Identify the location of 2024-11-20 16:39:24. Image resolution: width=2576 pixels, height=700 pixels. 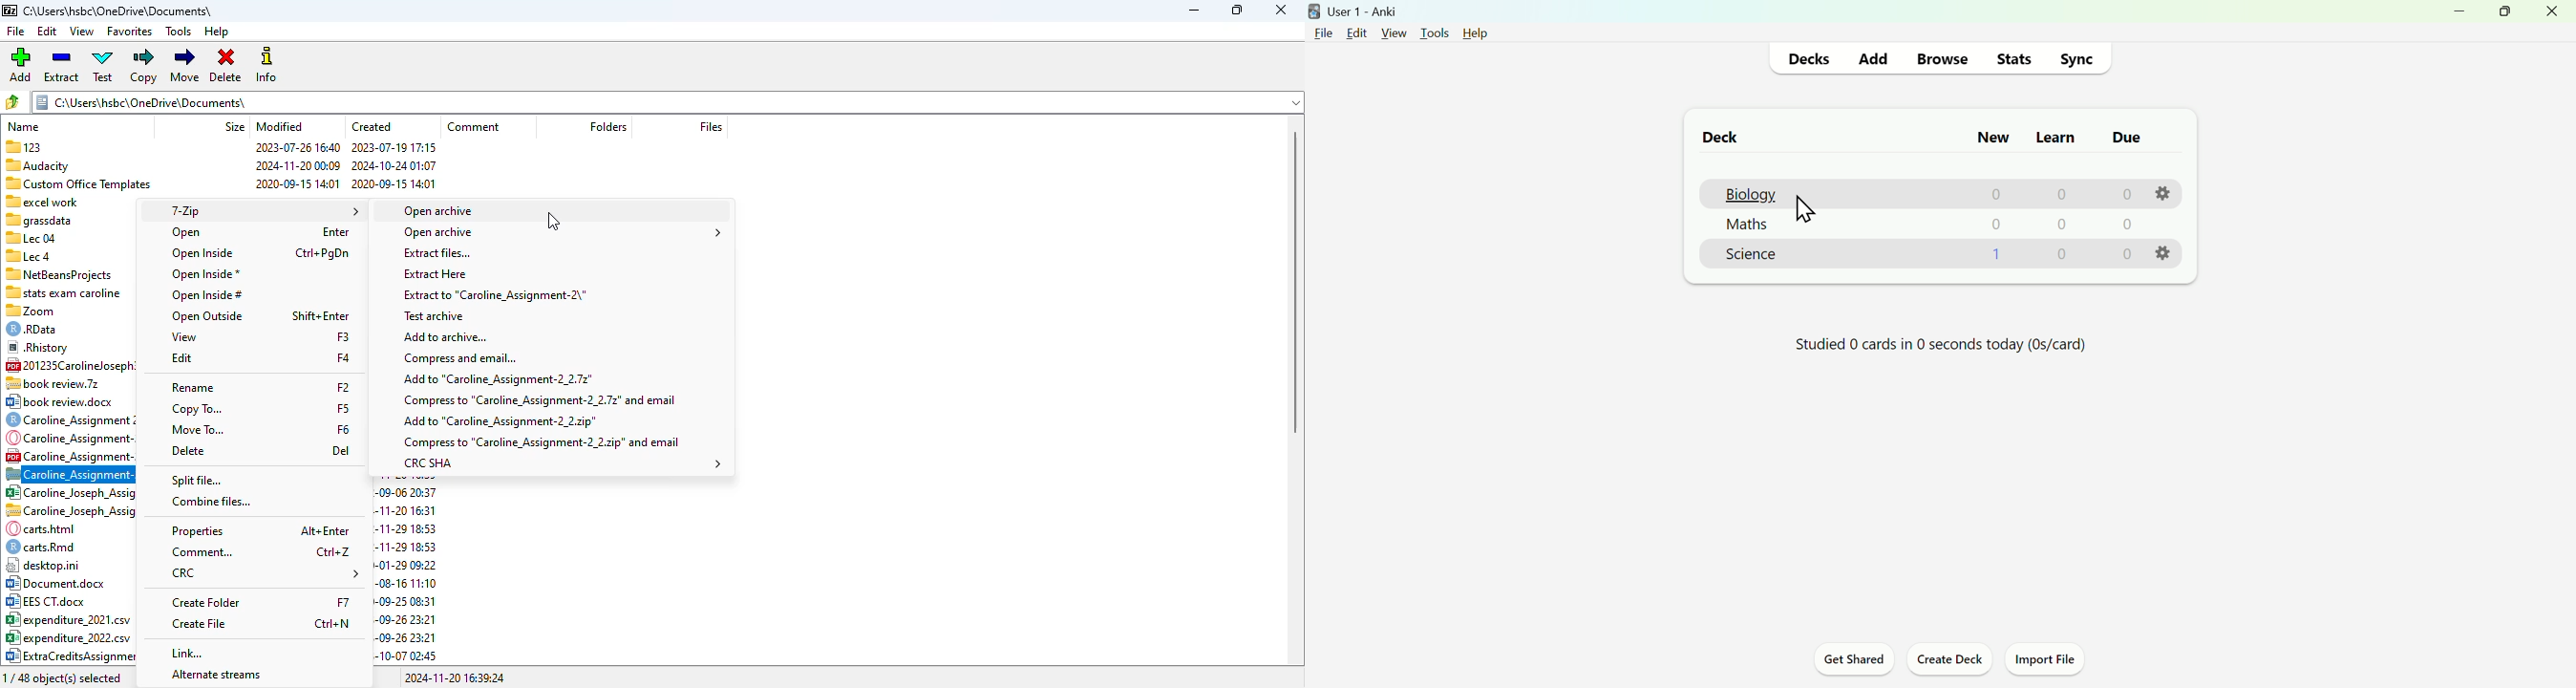
(454, 678).